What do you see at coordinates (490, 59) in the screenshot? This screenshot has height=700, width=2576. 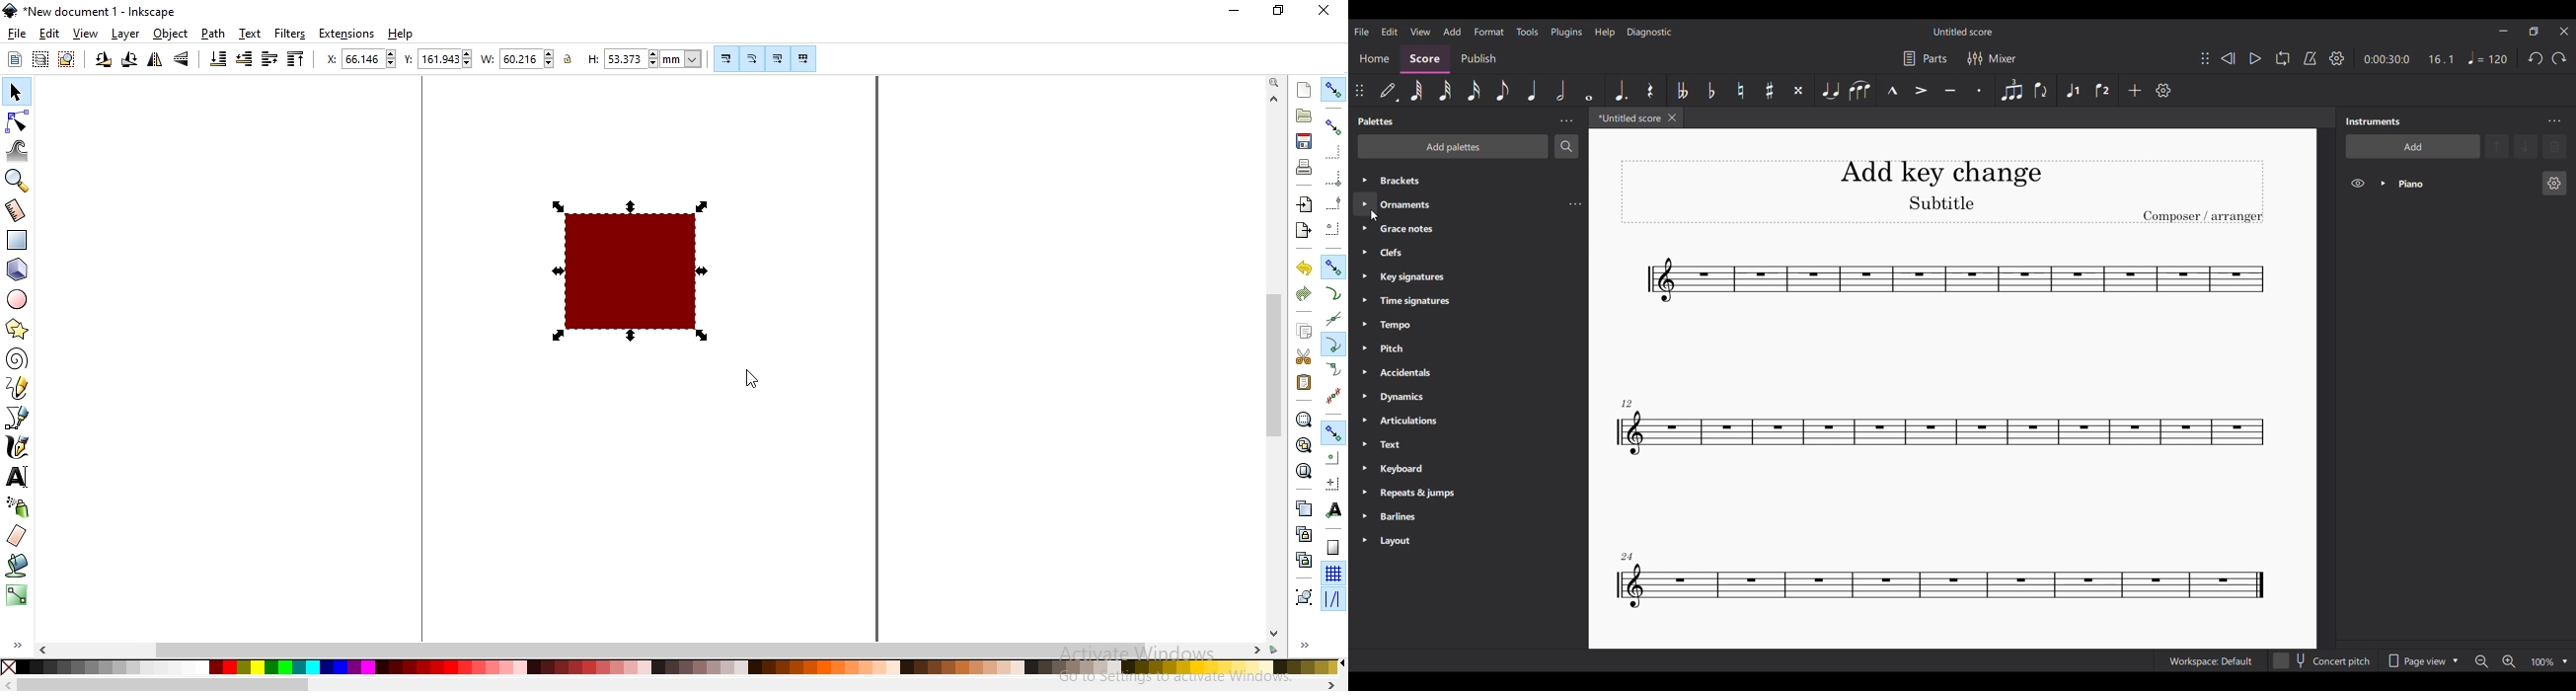 I see `width of selection` at bounding box center [490, 59].